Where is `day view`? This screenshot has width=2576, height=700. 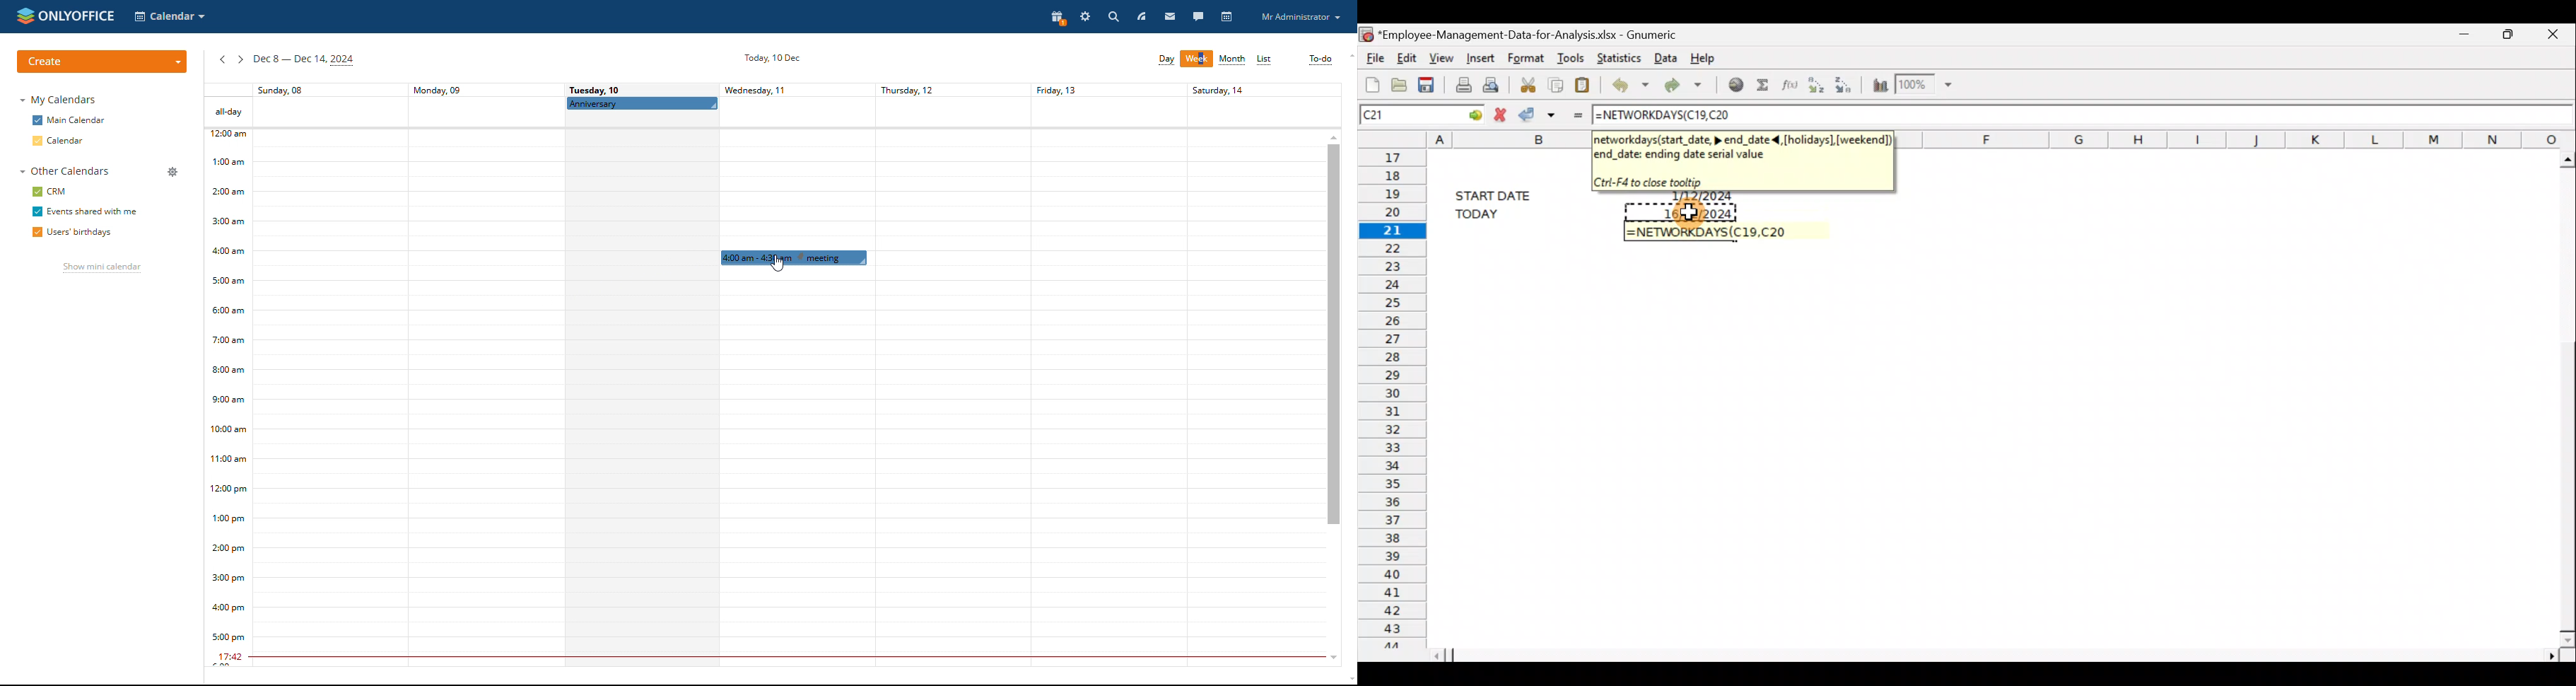
day view is located at coordinates (1166, 60).